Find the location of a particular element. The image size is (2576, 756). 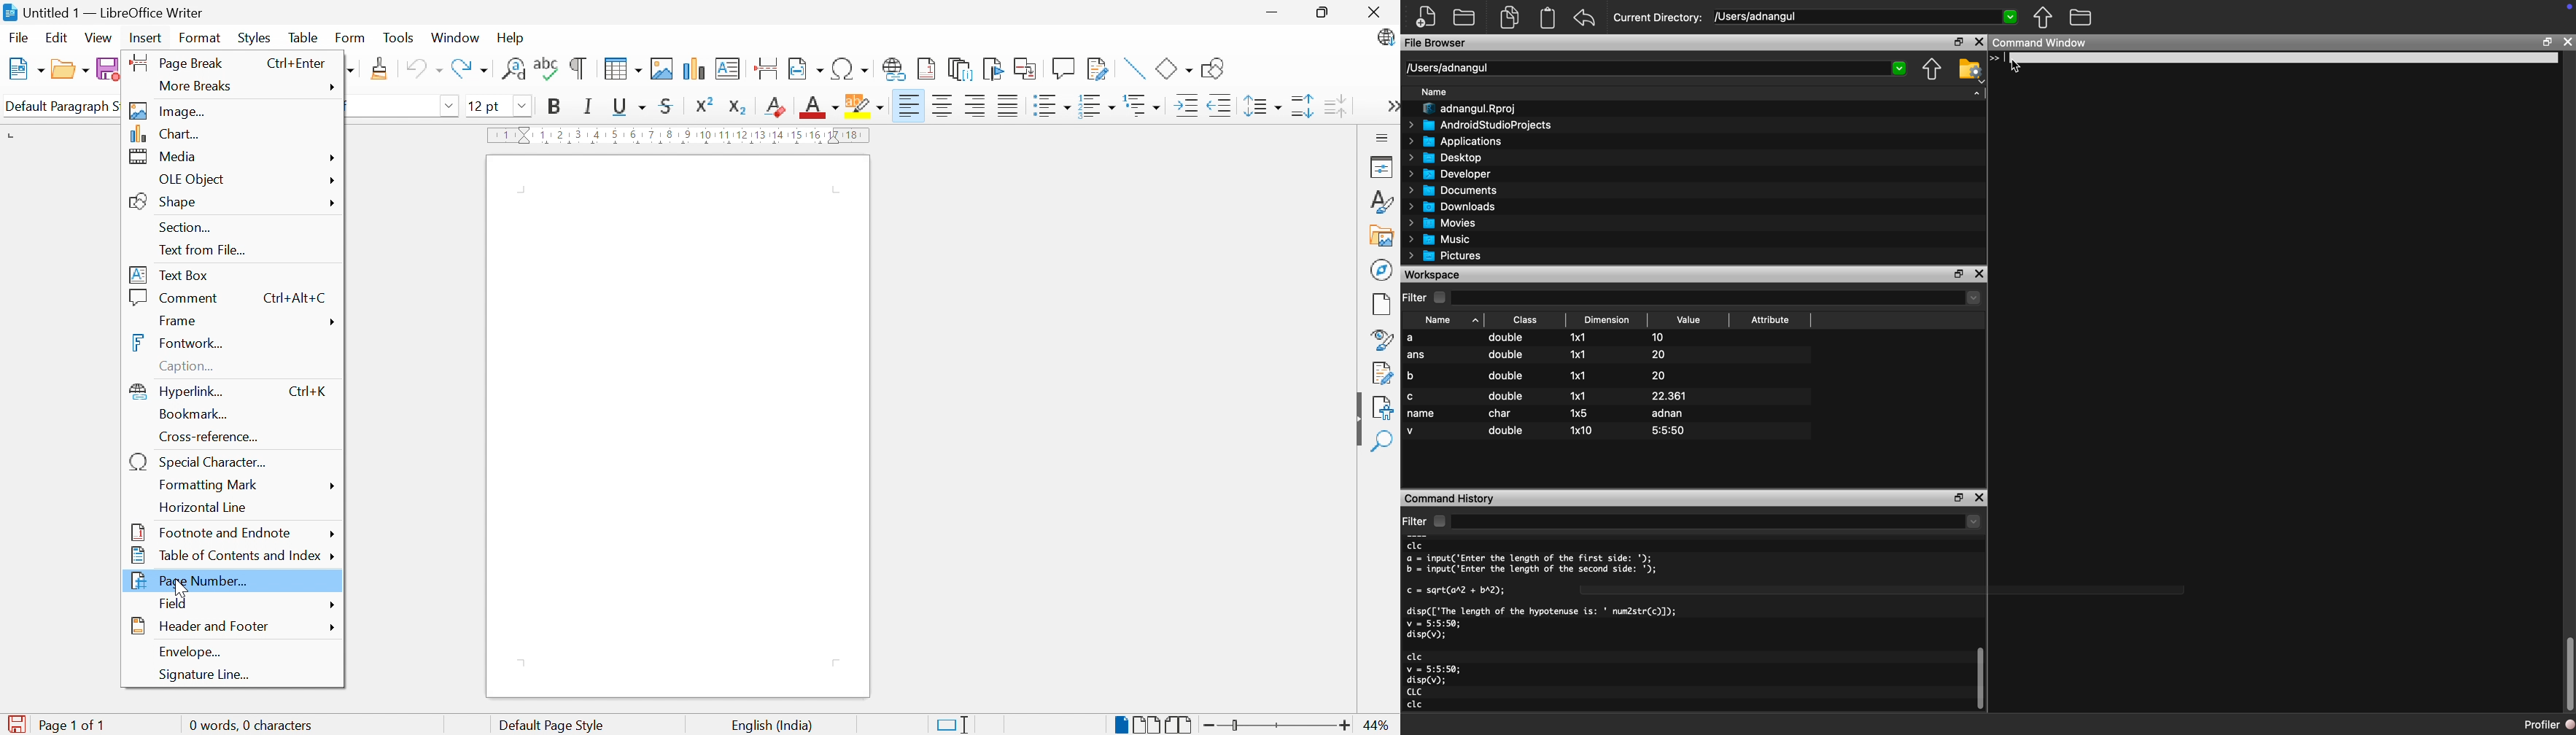

Increase paragraph spacing is located at coordinates (1303, 107).